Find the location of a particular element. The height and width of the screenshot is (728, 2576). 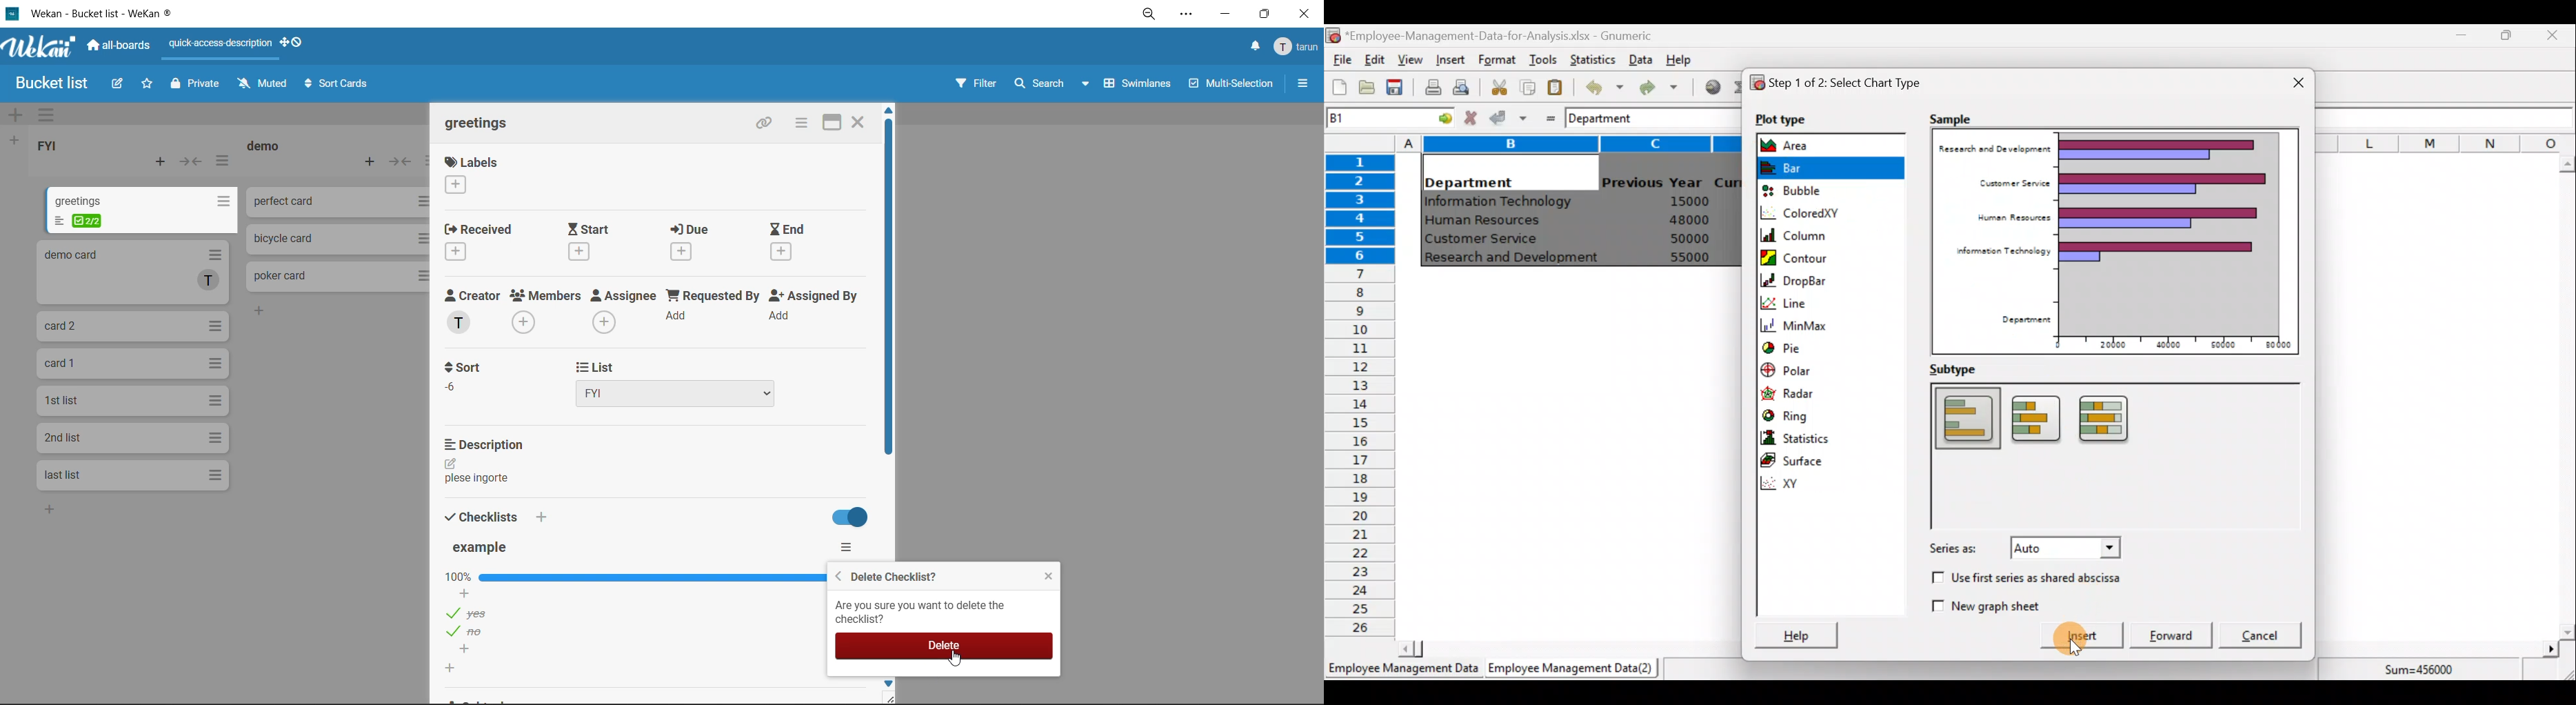

checklist options is located at coordinates (470, 633).